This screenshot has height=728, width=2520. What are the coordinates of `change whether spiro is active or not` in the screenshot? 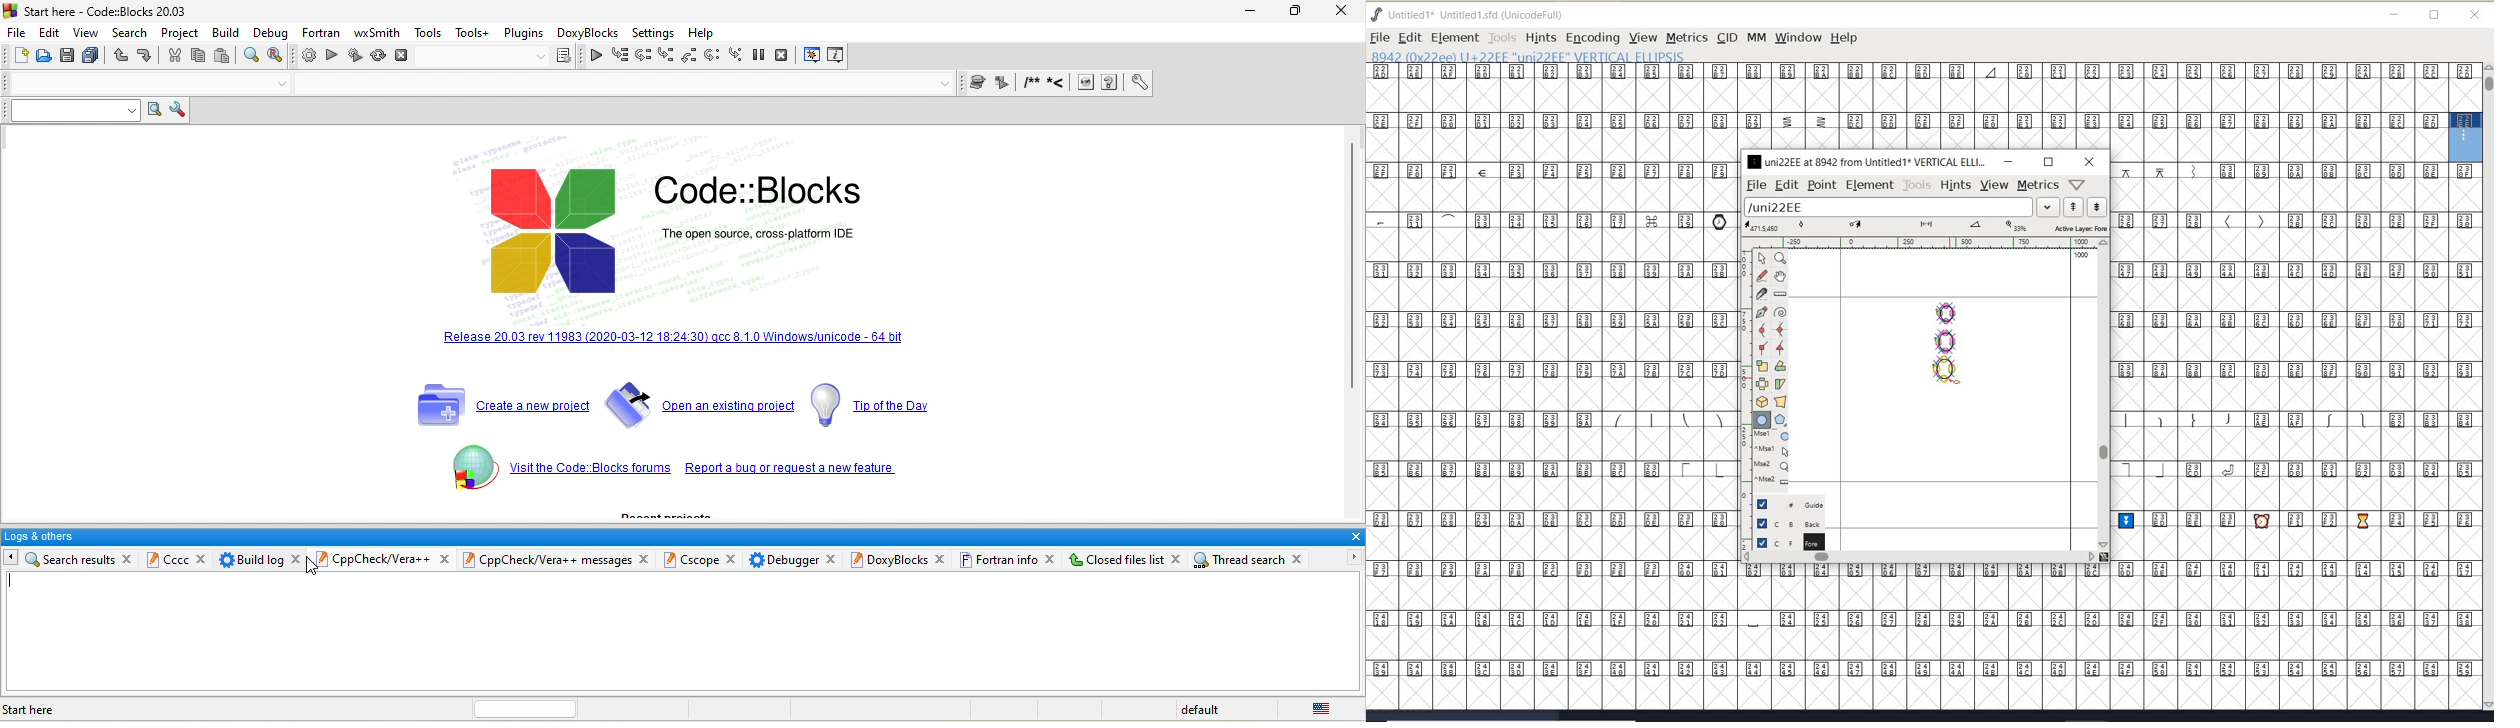 It's located at (1780, 314).